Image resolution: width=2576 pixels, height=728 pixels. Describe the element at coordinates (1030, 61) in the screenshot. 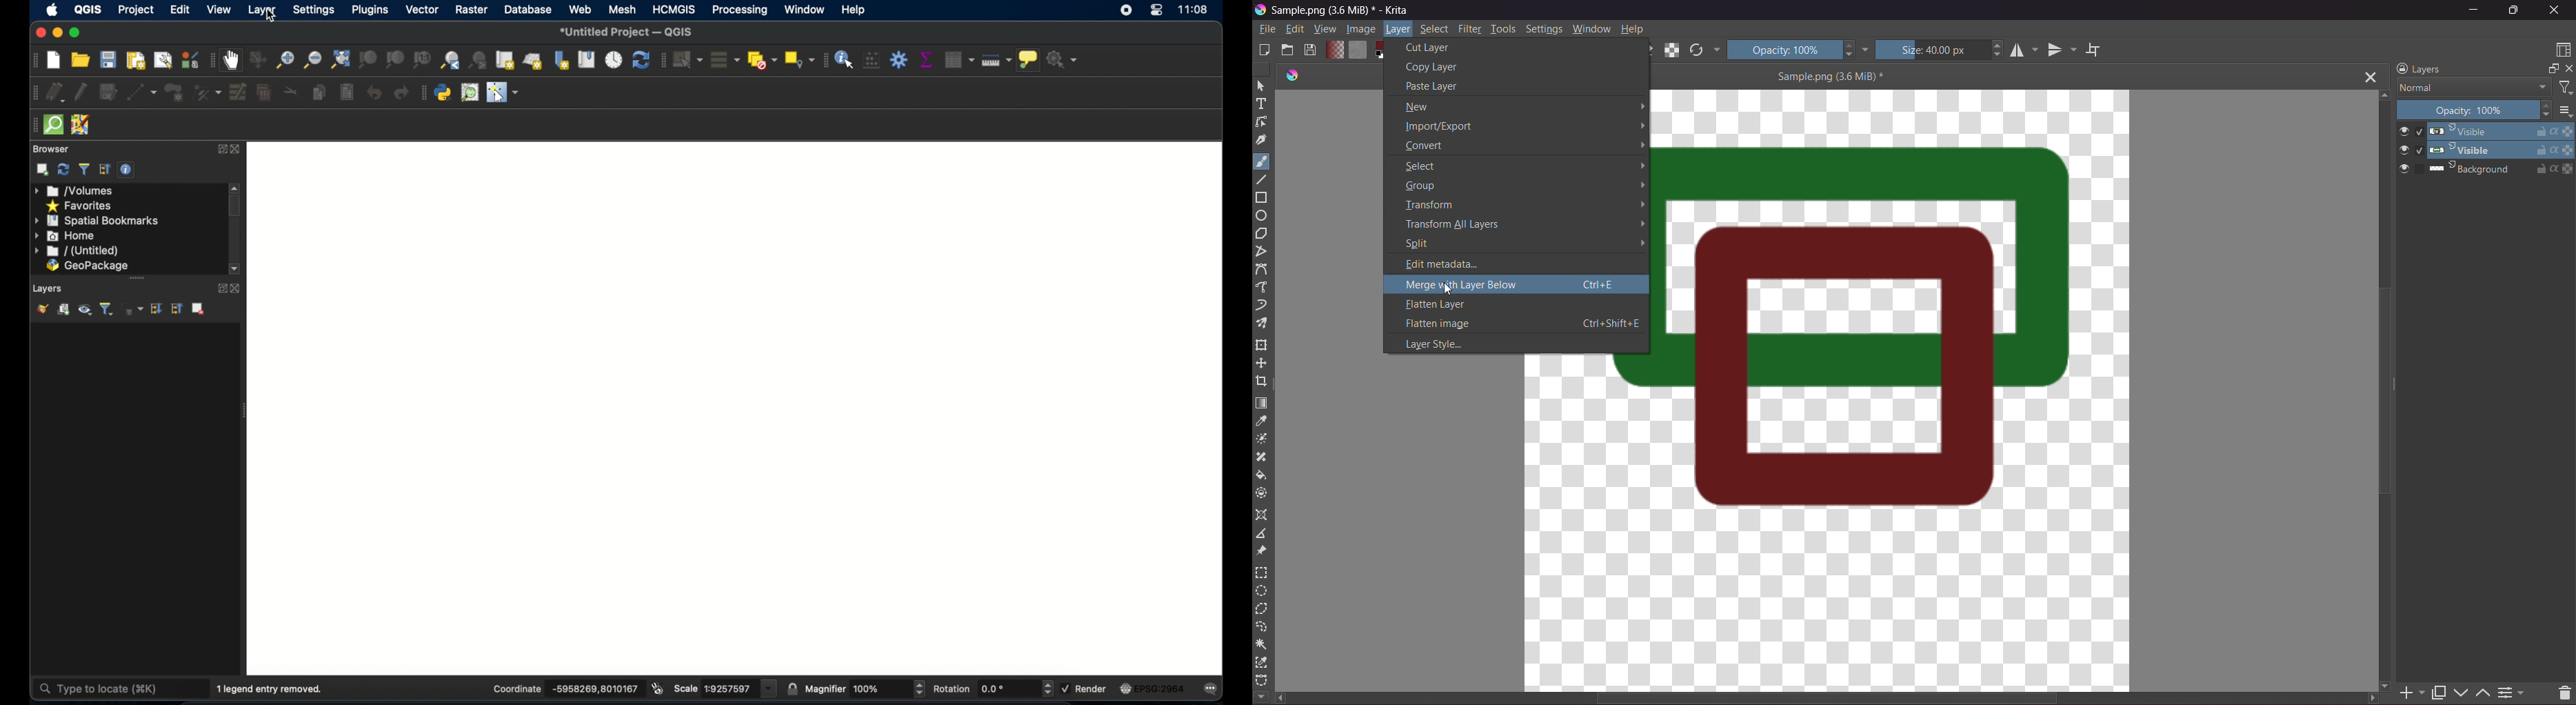

I see `show map tips` at that location.